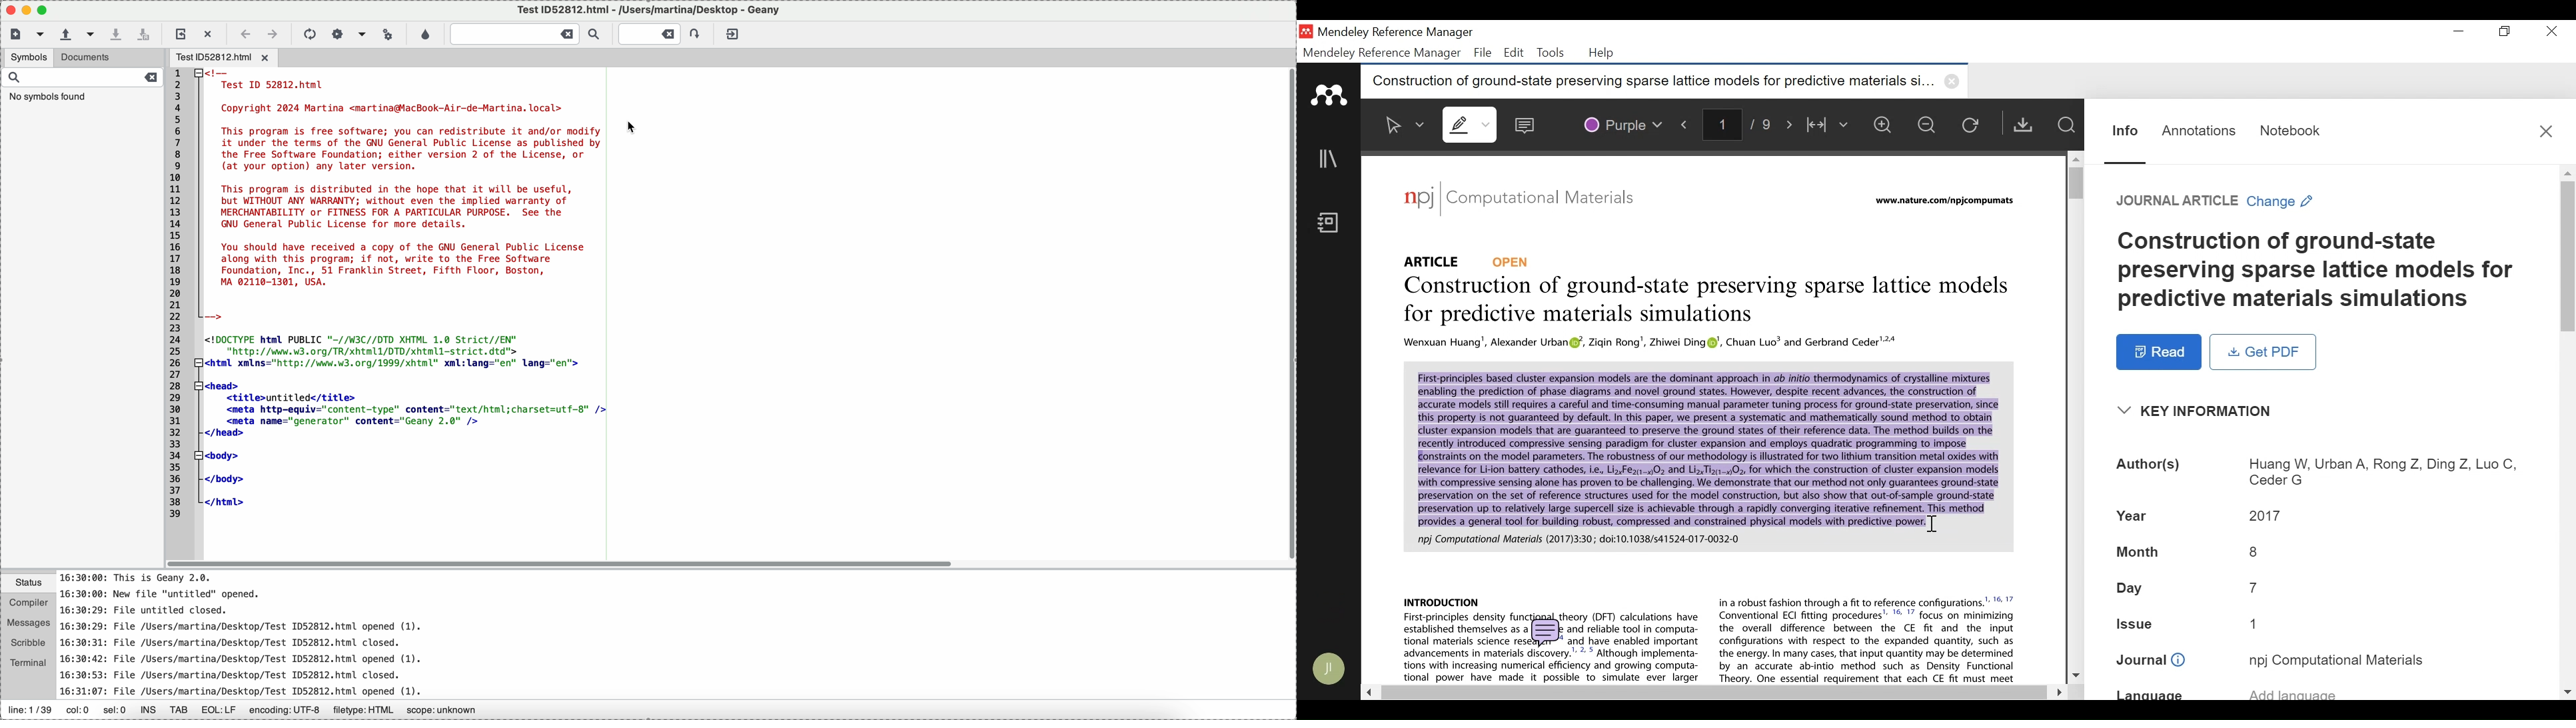  I want to click on logo, so click(1419, 197).